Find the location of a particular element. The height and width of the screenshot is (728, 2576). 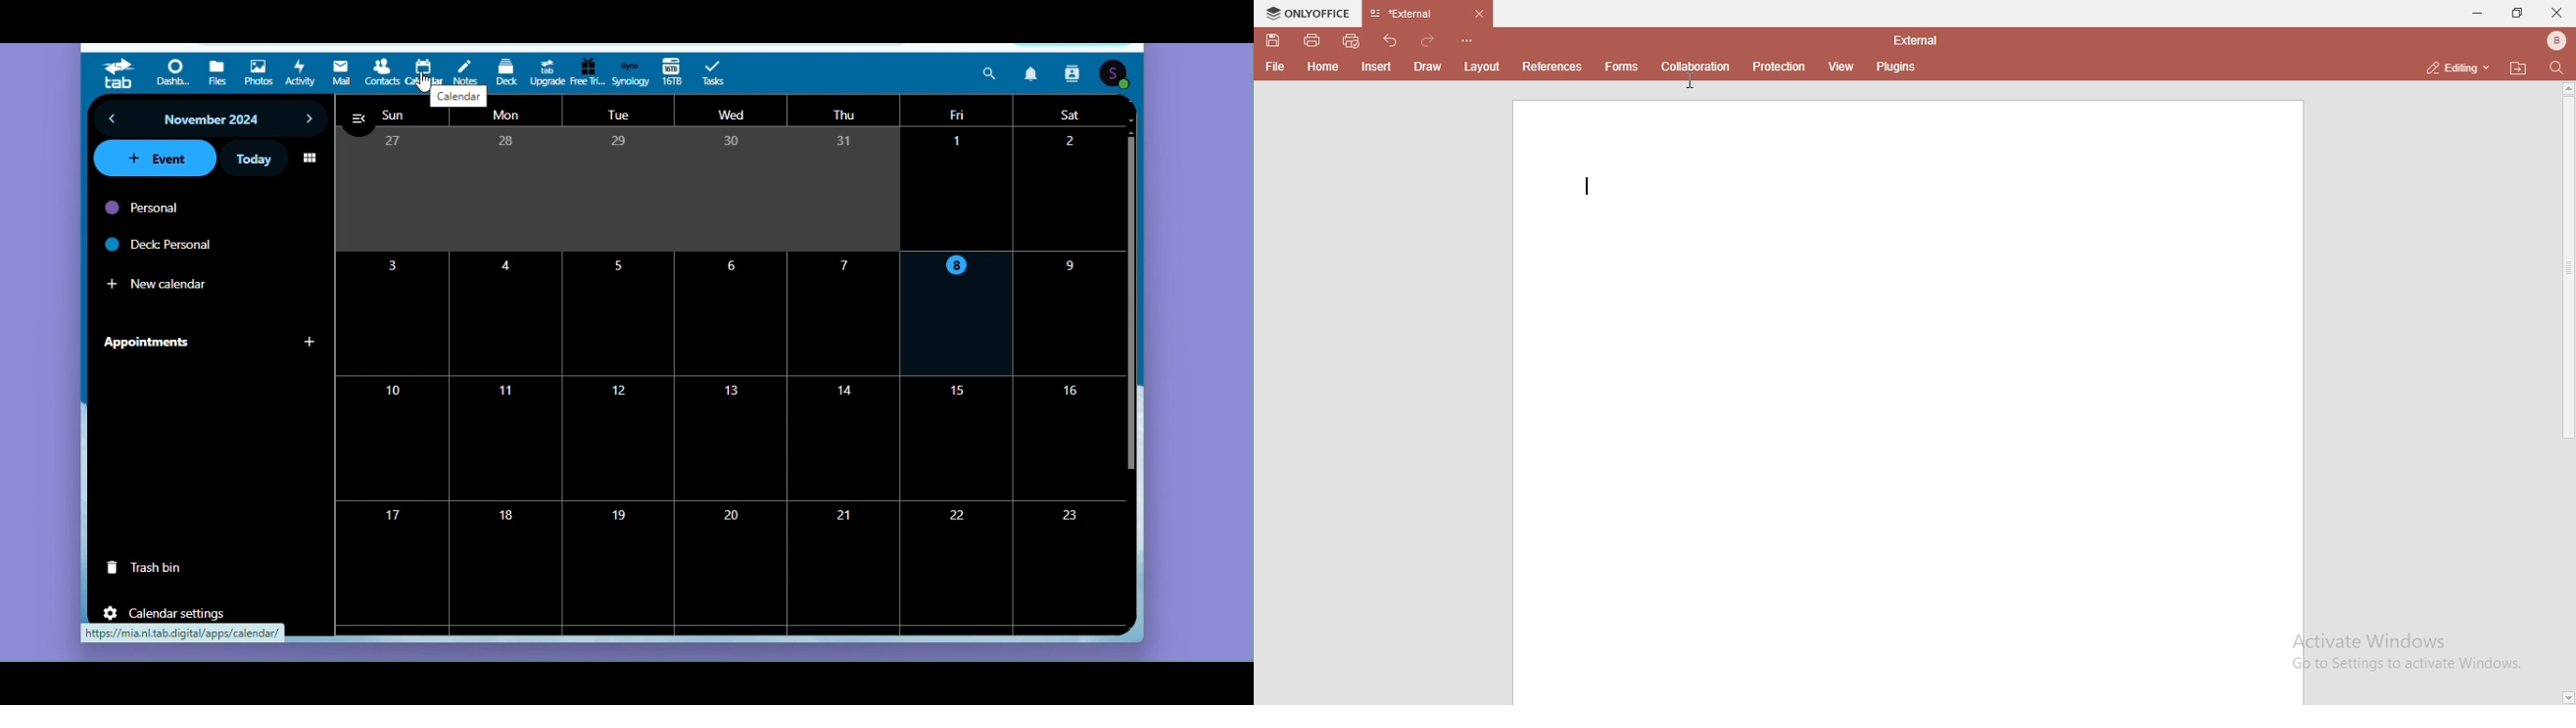

Activity is located at coordinates (301, 72).